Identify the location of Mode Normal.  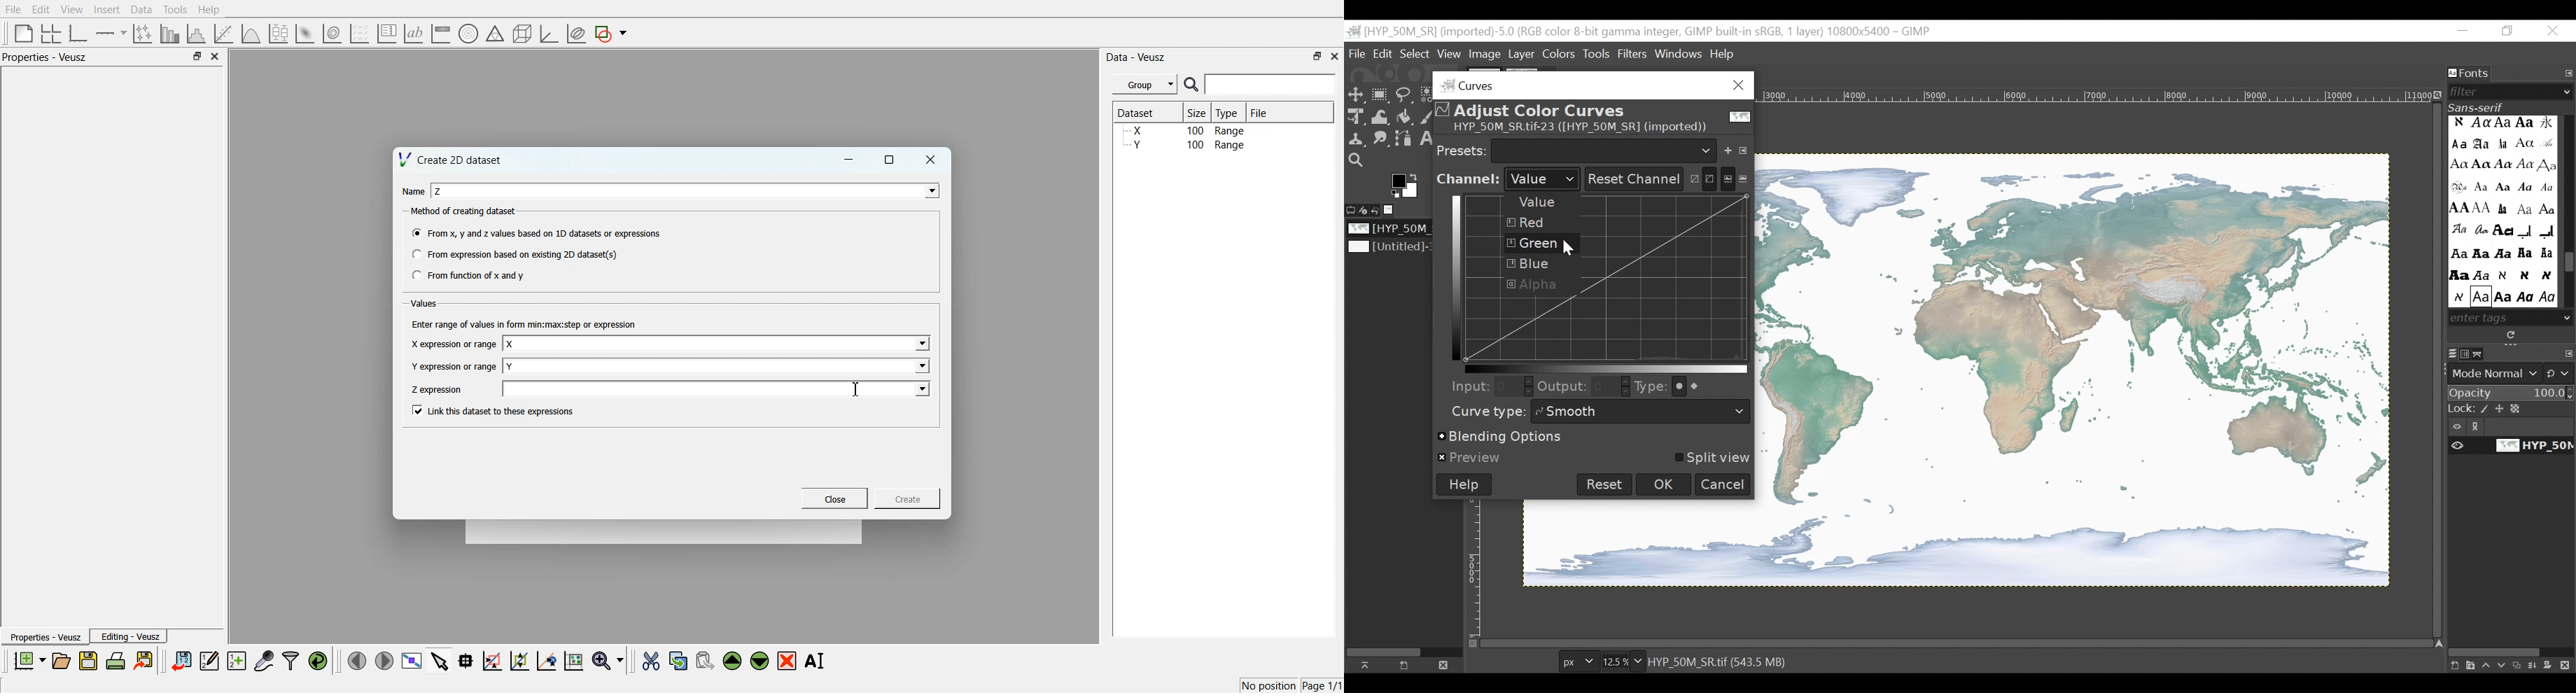
(2512, 373).